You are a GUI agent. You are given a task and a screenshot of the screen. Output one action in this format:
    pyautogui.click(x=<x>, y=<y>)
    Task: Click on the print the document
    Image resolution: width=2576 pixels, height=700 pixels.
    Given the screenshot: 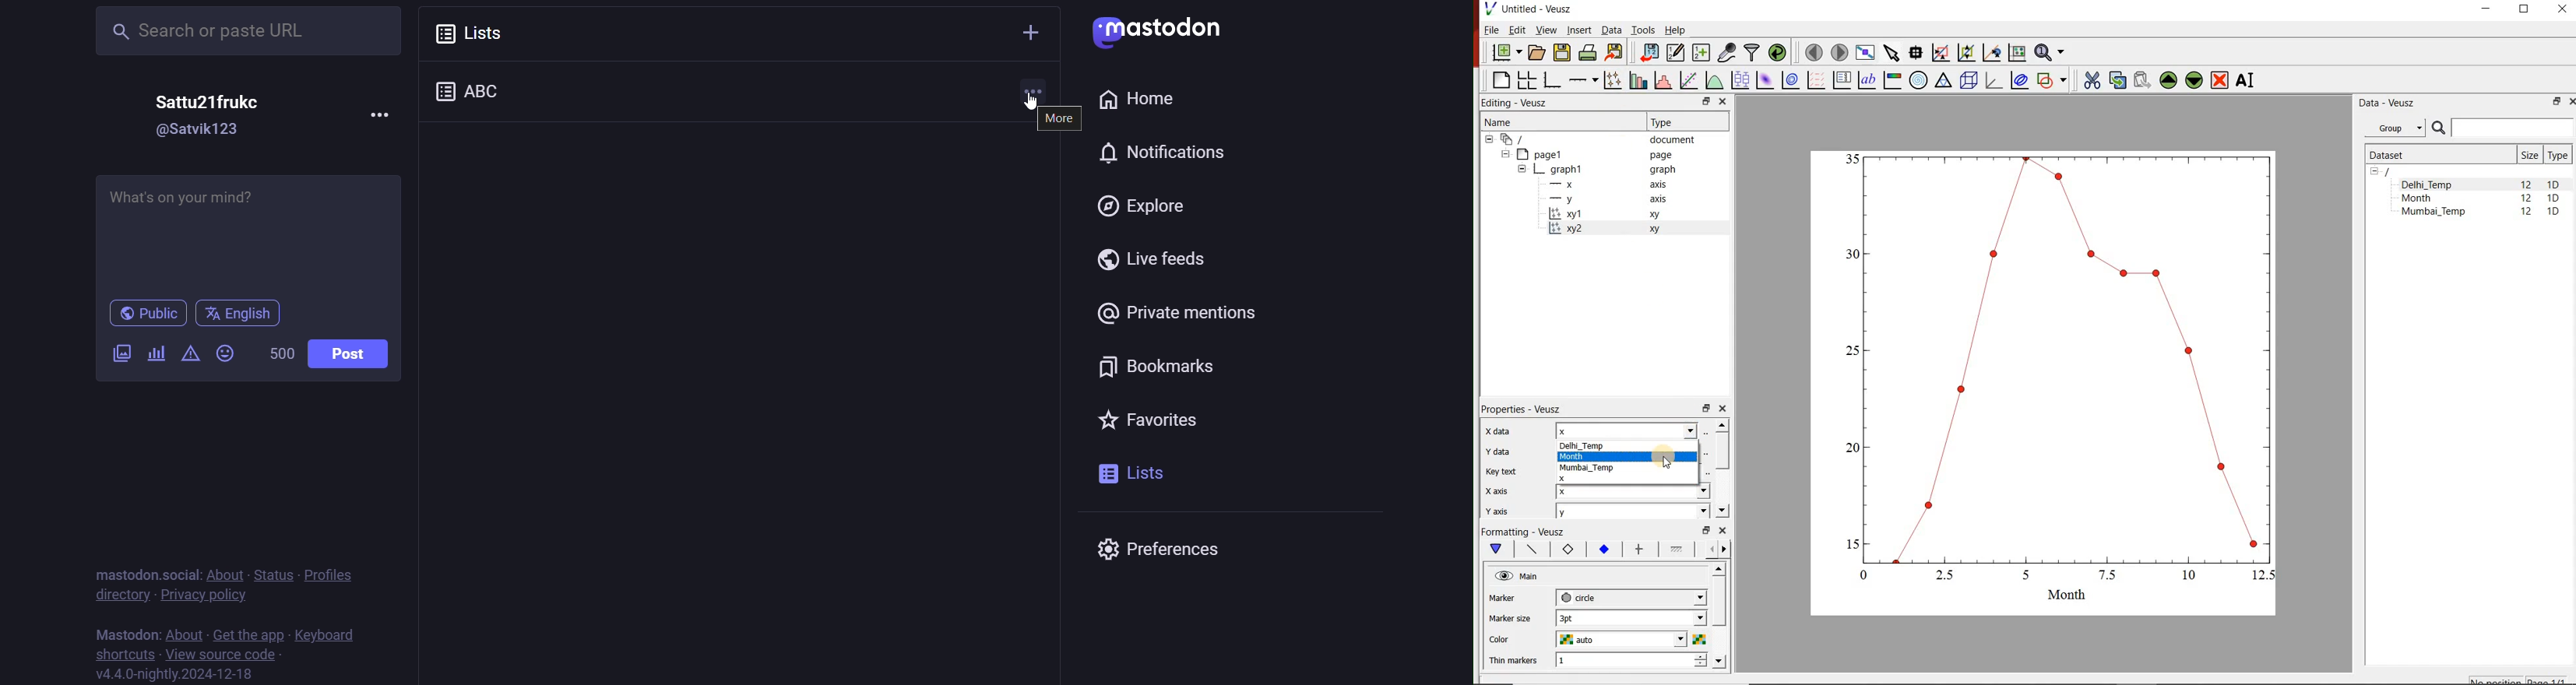 What is the action you would take?
    pyautogui.click(x=1588, y=53)
    